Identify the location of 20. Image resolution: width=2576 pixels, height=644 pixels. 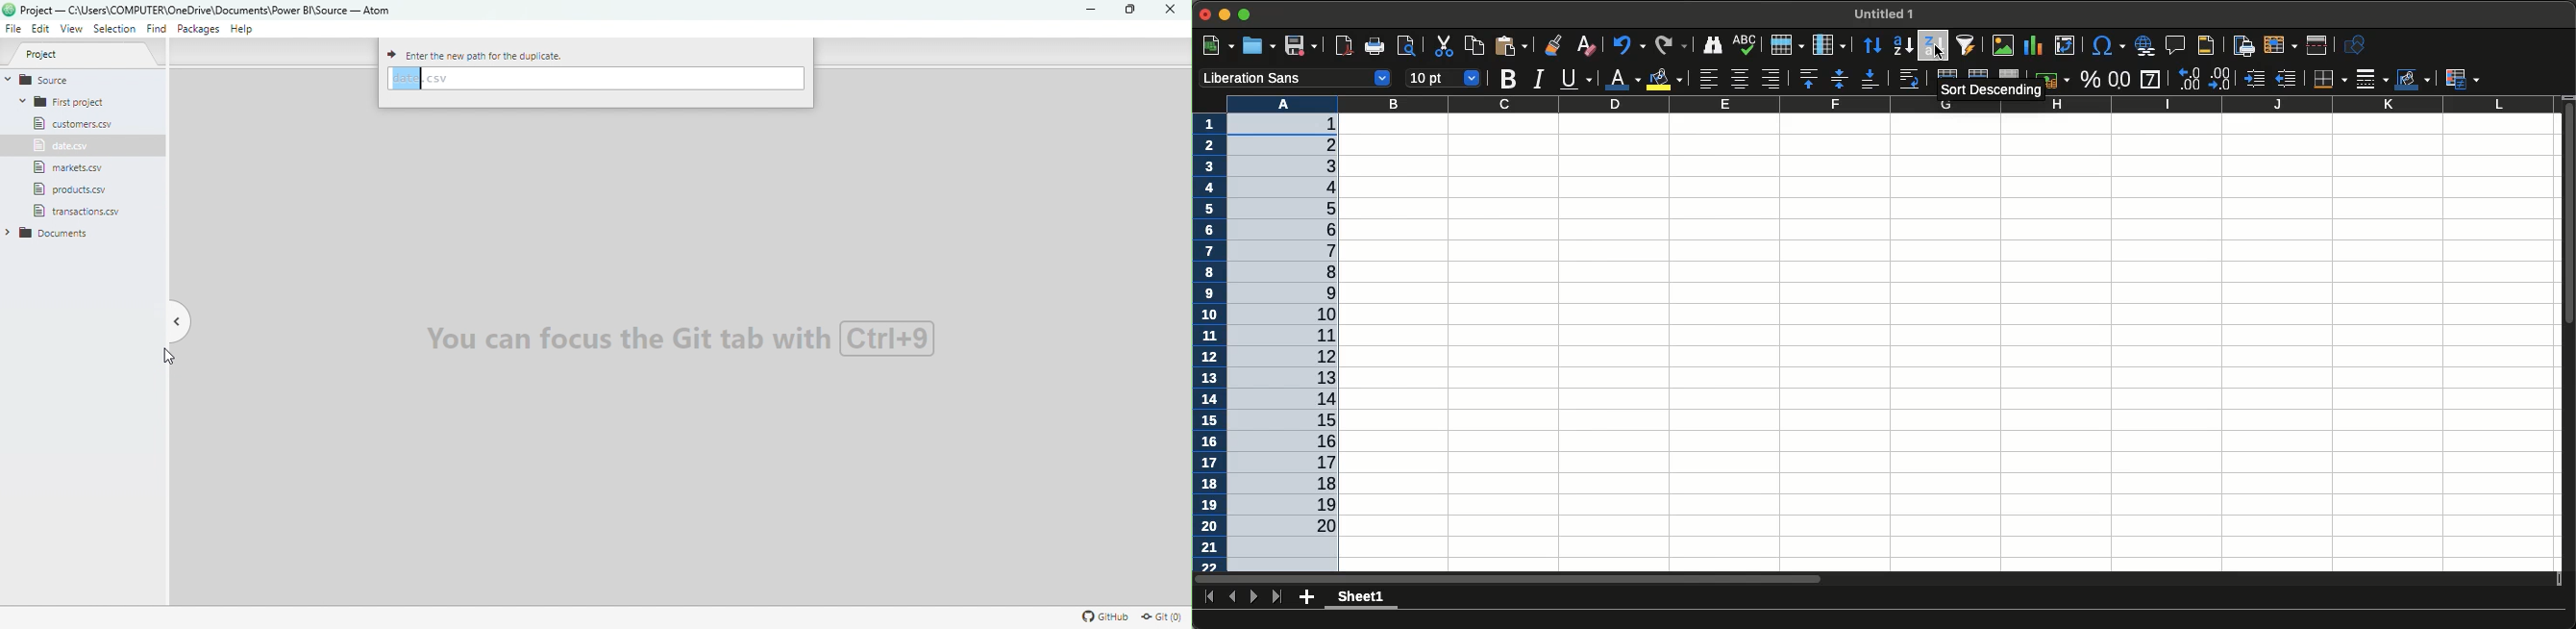
(1318, 525).